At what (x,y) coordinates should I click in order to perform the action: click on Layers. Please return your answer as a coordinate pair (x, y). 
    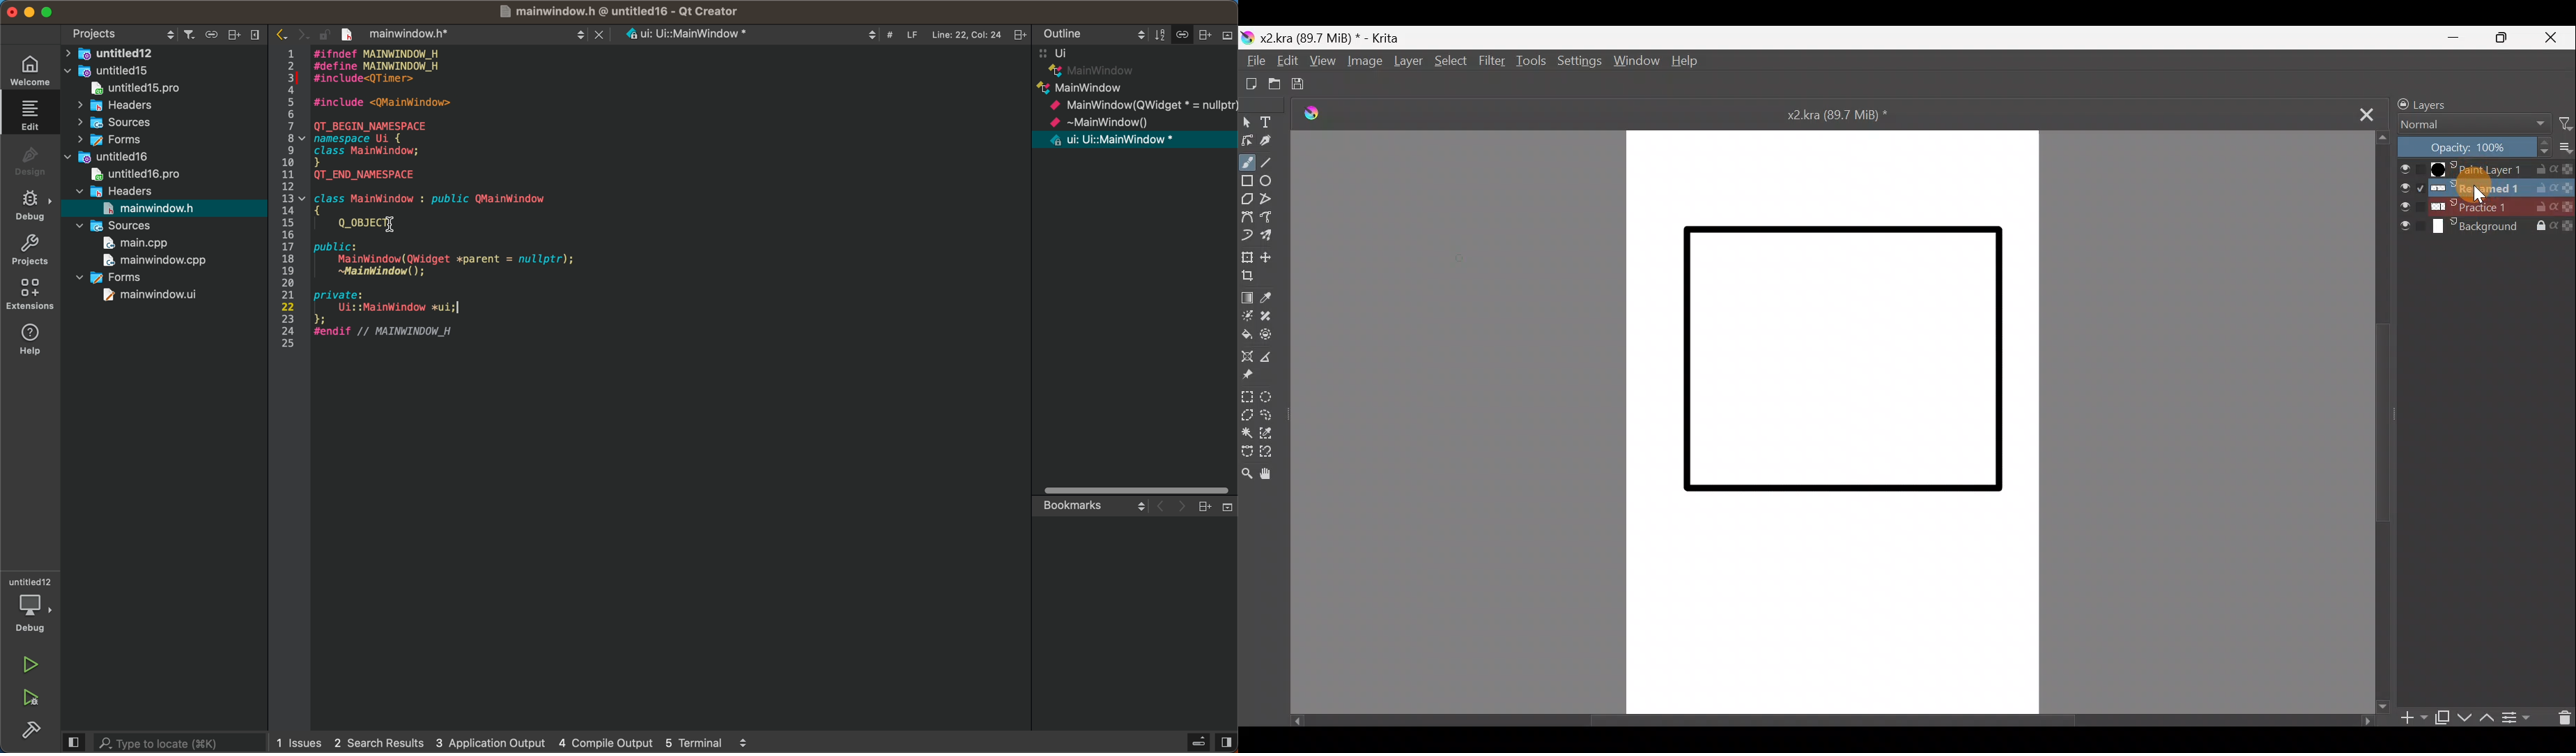
    Looking at the image, I should click on (2435, 102).